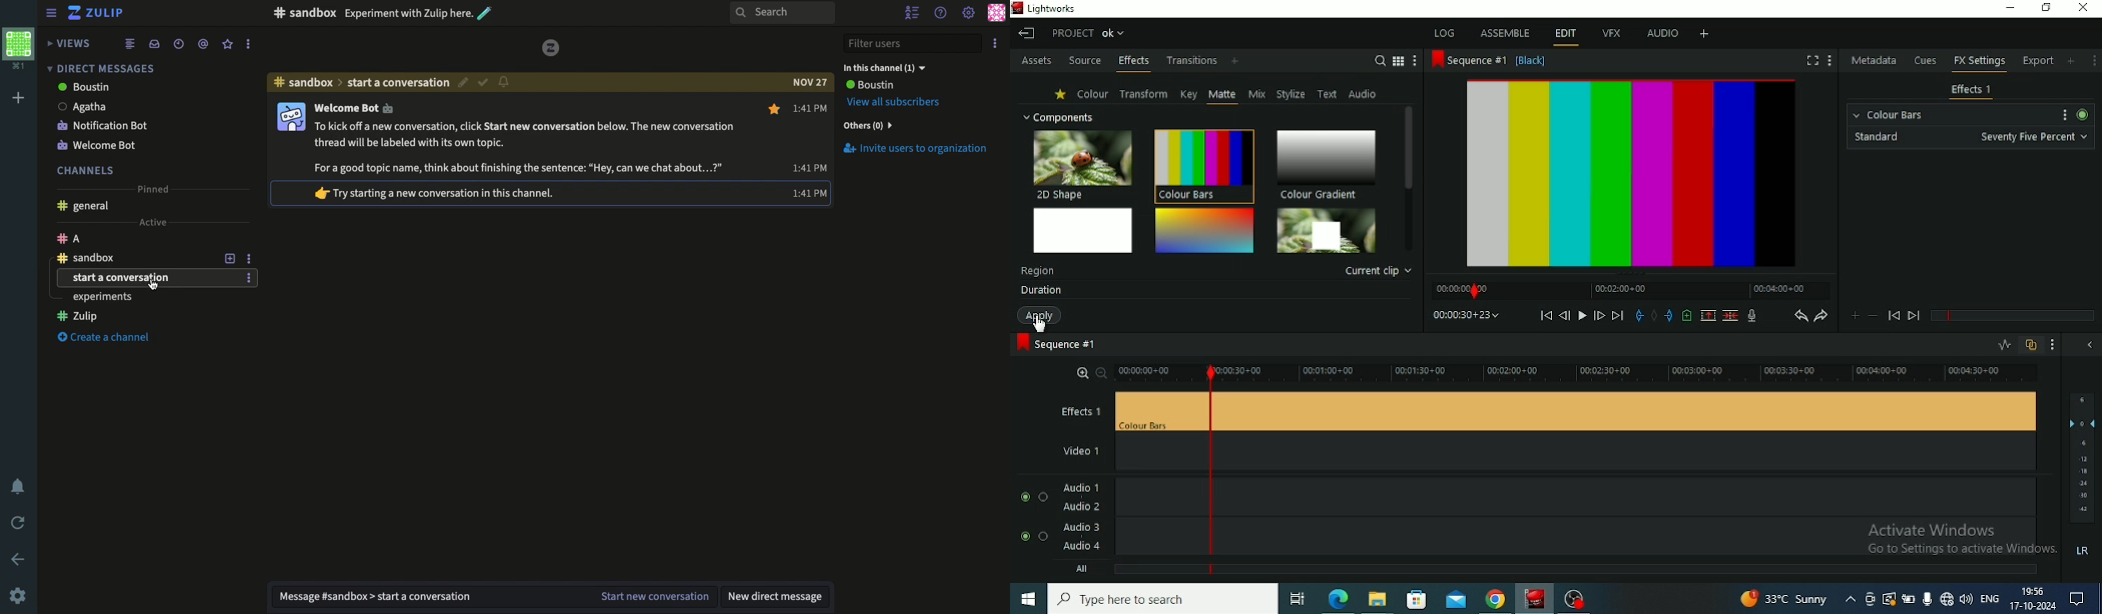  I want to click on Zoom Out, so click(1099, 372).